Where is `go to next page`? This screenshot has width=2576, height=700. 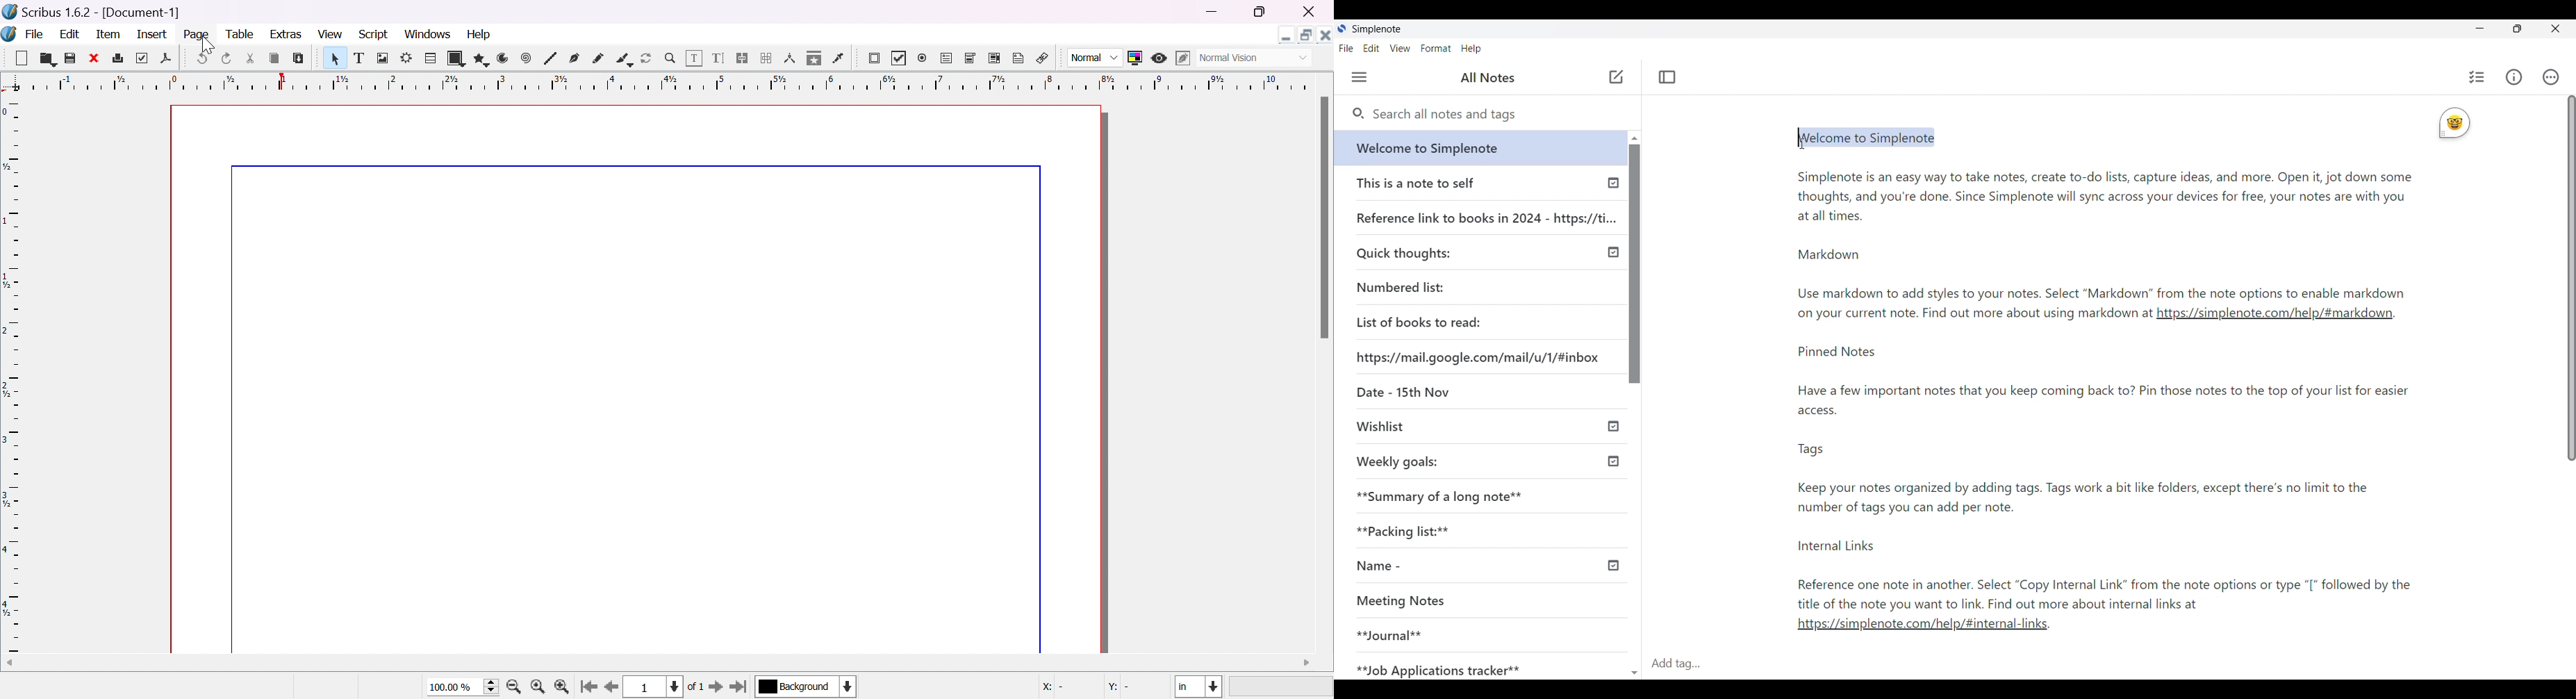
go to next page is located at coordinates (716, 687).